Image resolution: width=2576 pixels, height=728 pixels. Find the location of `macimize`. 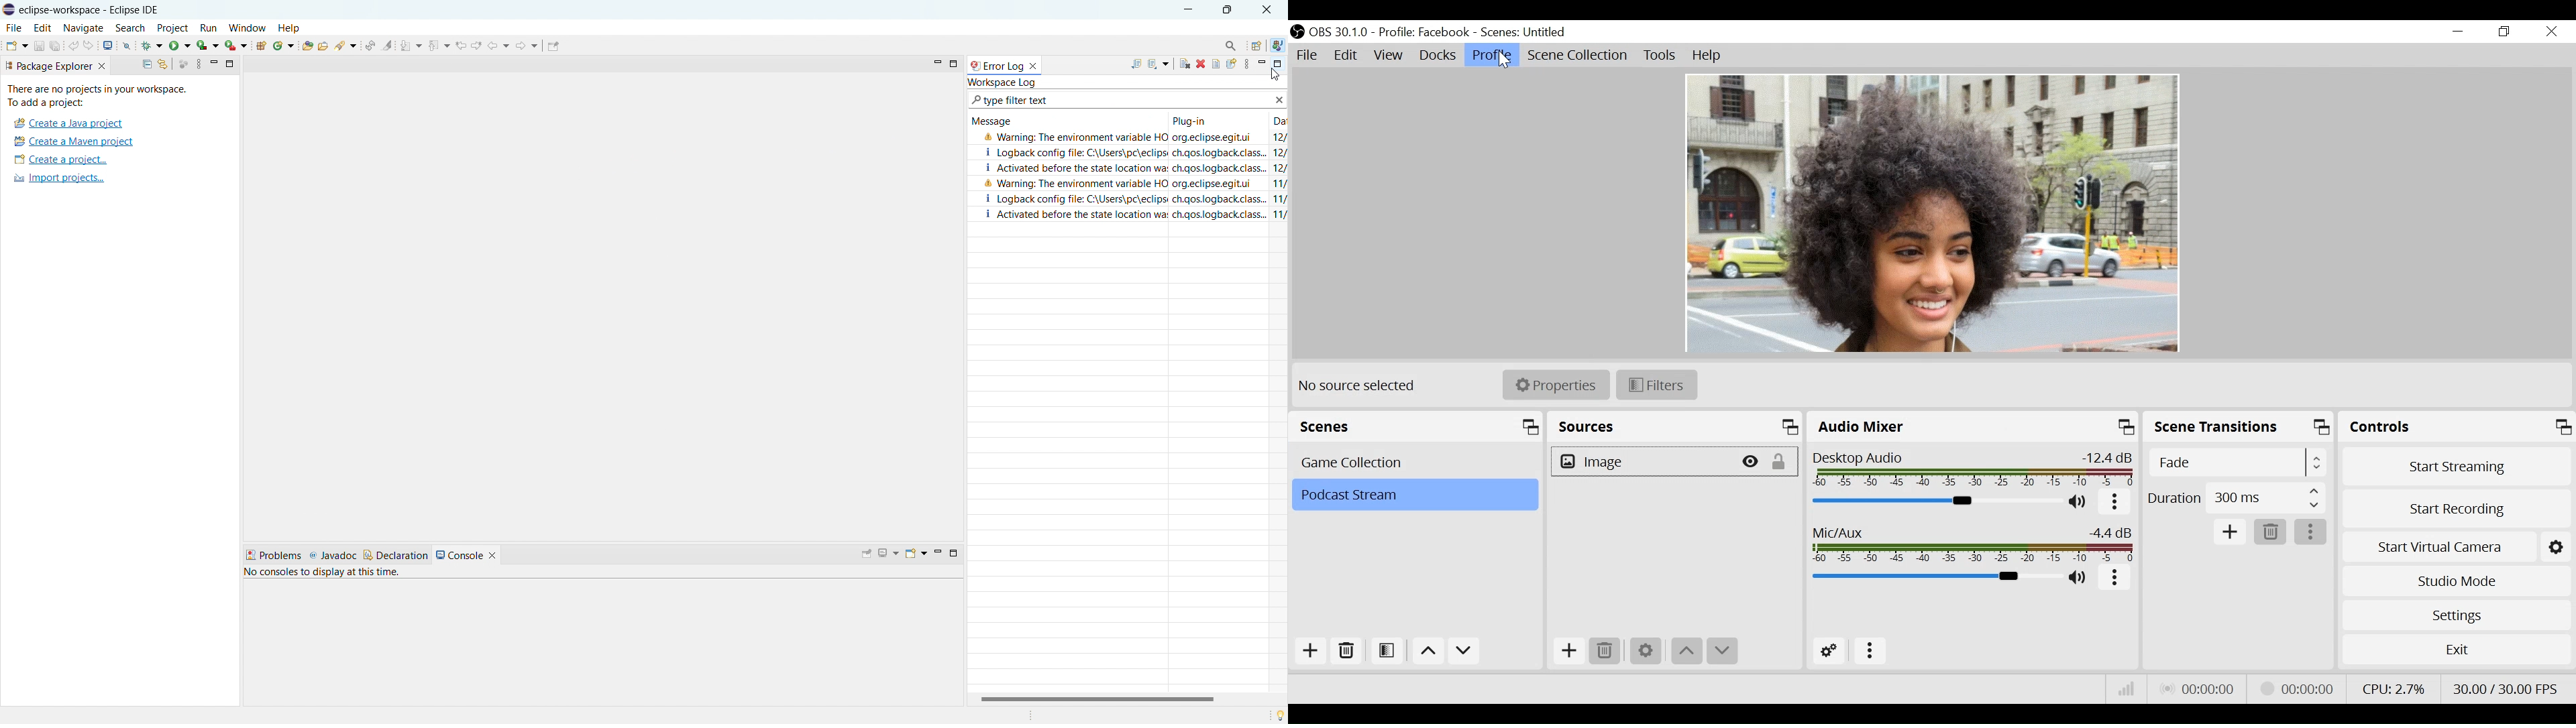

macimize is located at coordinates (233, 66).